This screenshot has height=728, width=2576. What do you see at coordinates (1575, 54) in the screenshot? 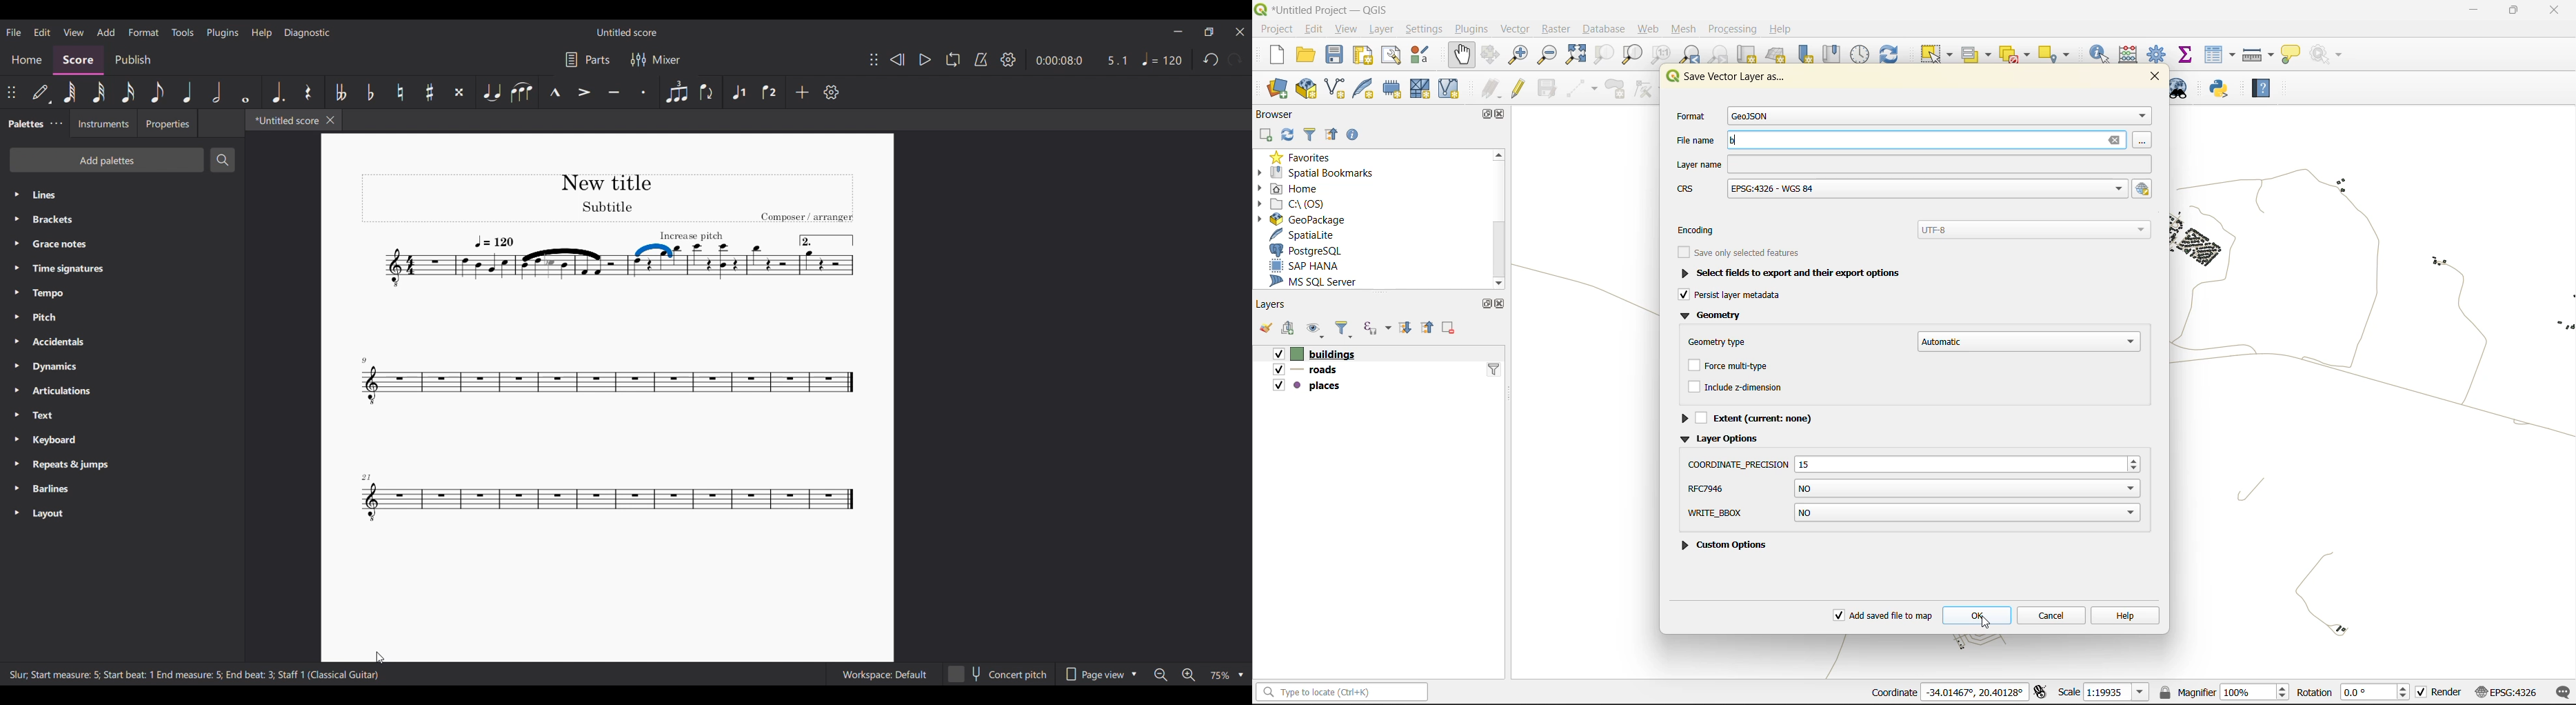
I see `zoom full` at bounding box center [1575, 54].